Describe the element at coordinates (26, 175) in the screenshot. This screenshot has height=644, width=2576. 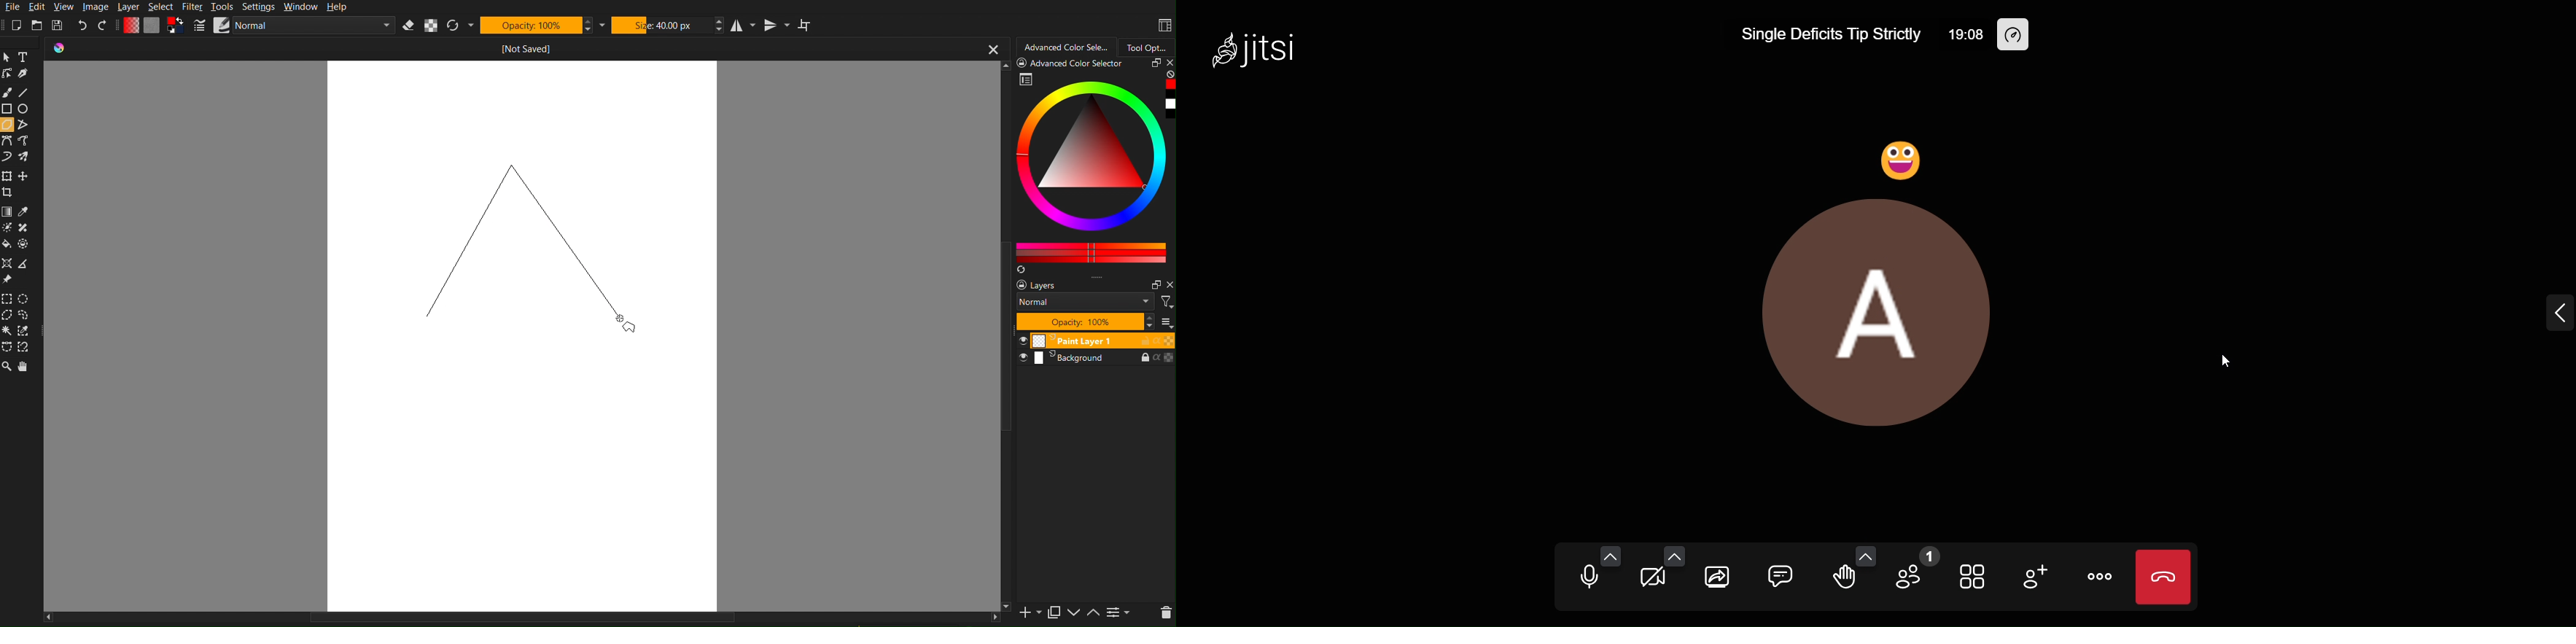
I see `move a layer` at that location.